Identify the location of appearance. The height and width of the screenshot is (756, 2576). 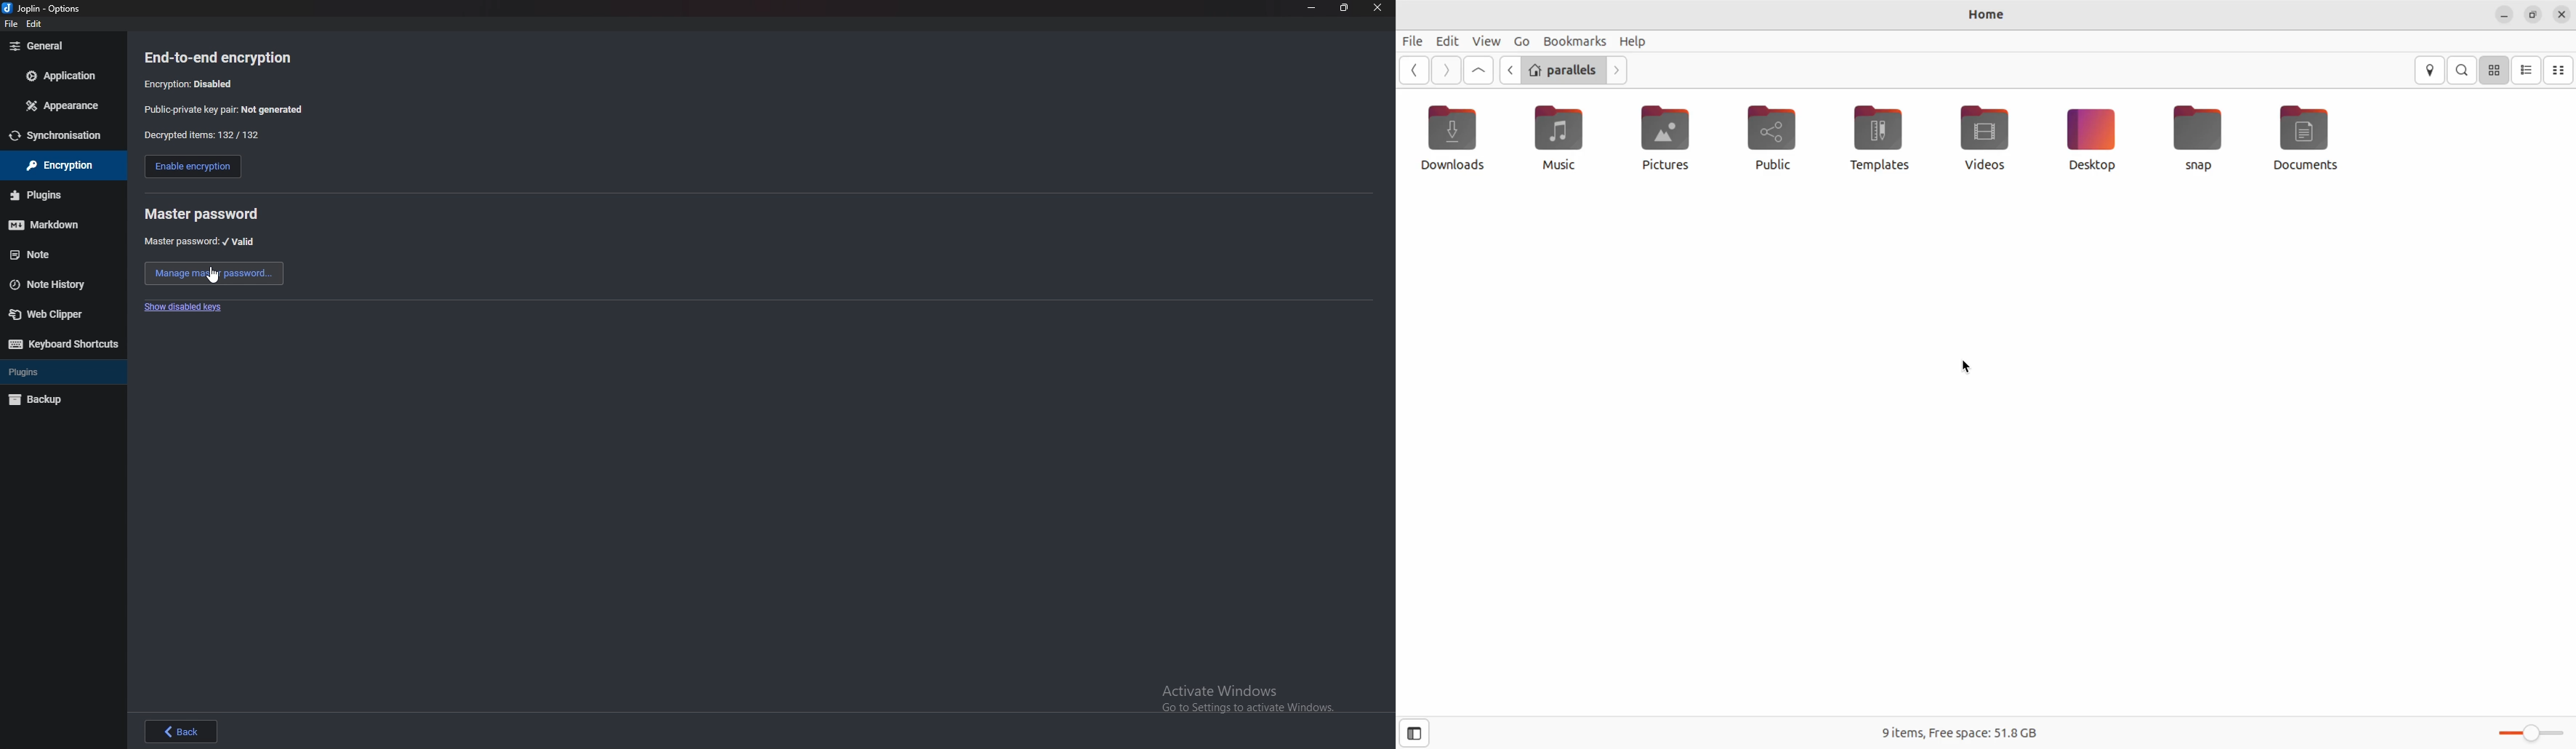
(60, 106).